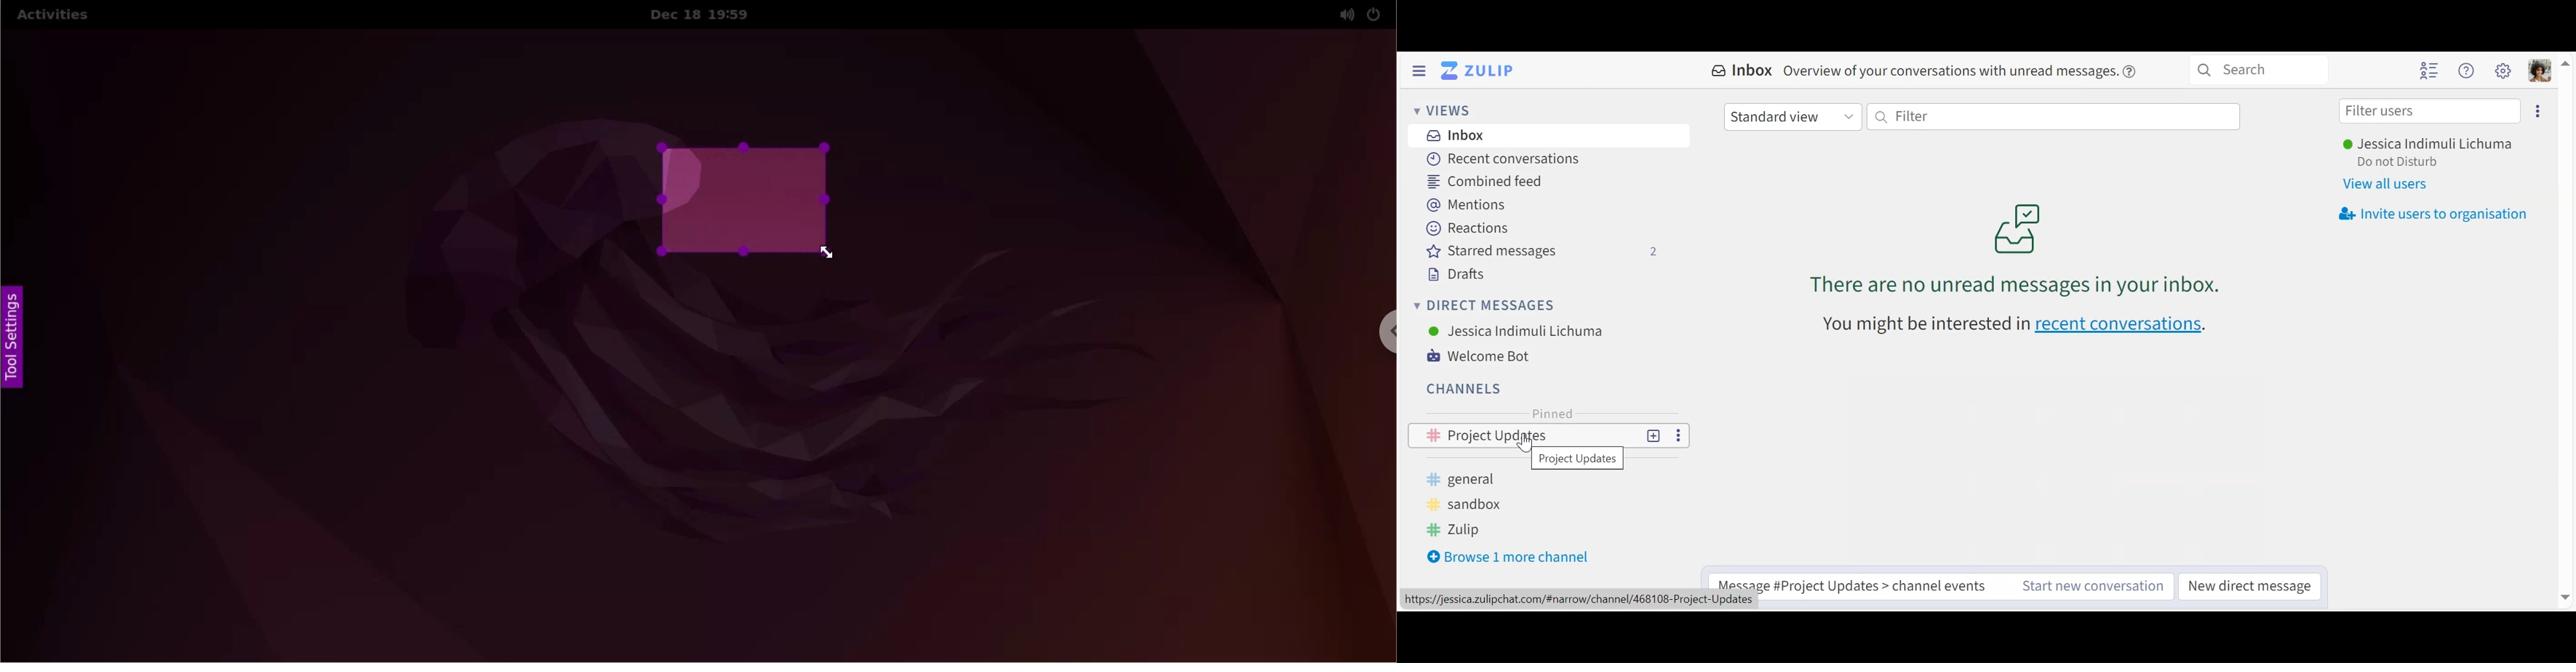 The width and height of the screenshot is (2576, 672). Describe the element at coordinates (1504, 159) in the screenshot. I see `Recent Conversations` at that location.